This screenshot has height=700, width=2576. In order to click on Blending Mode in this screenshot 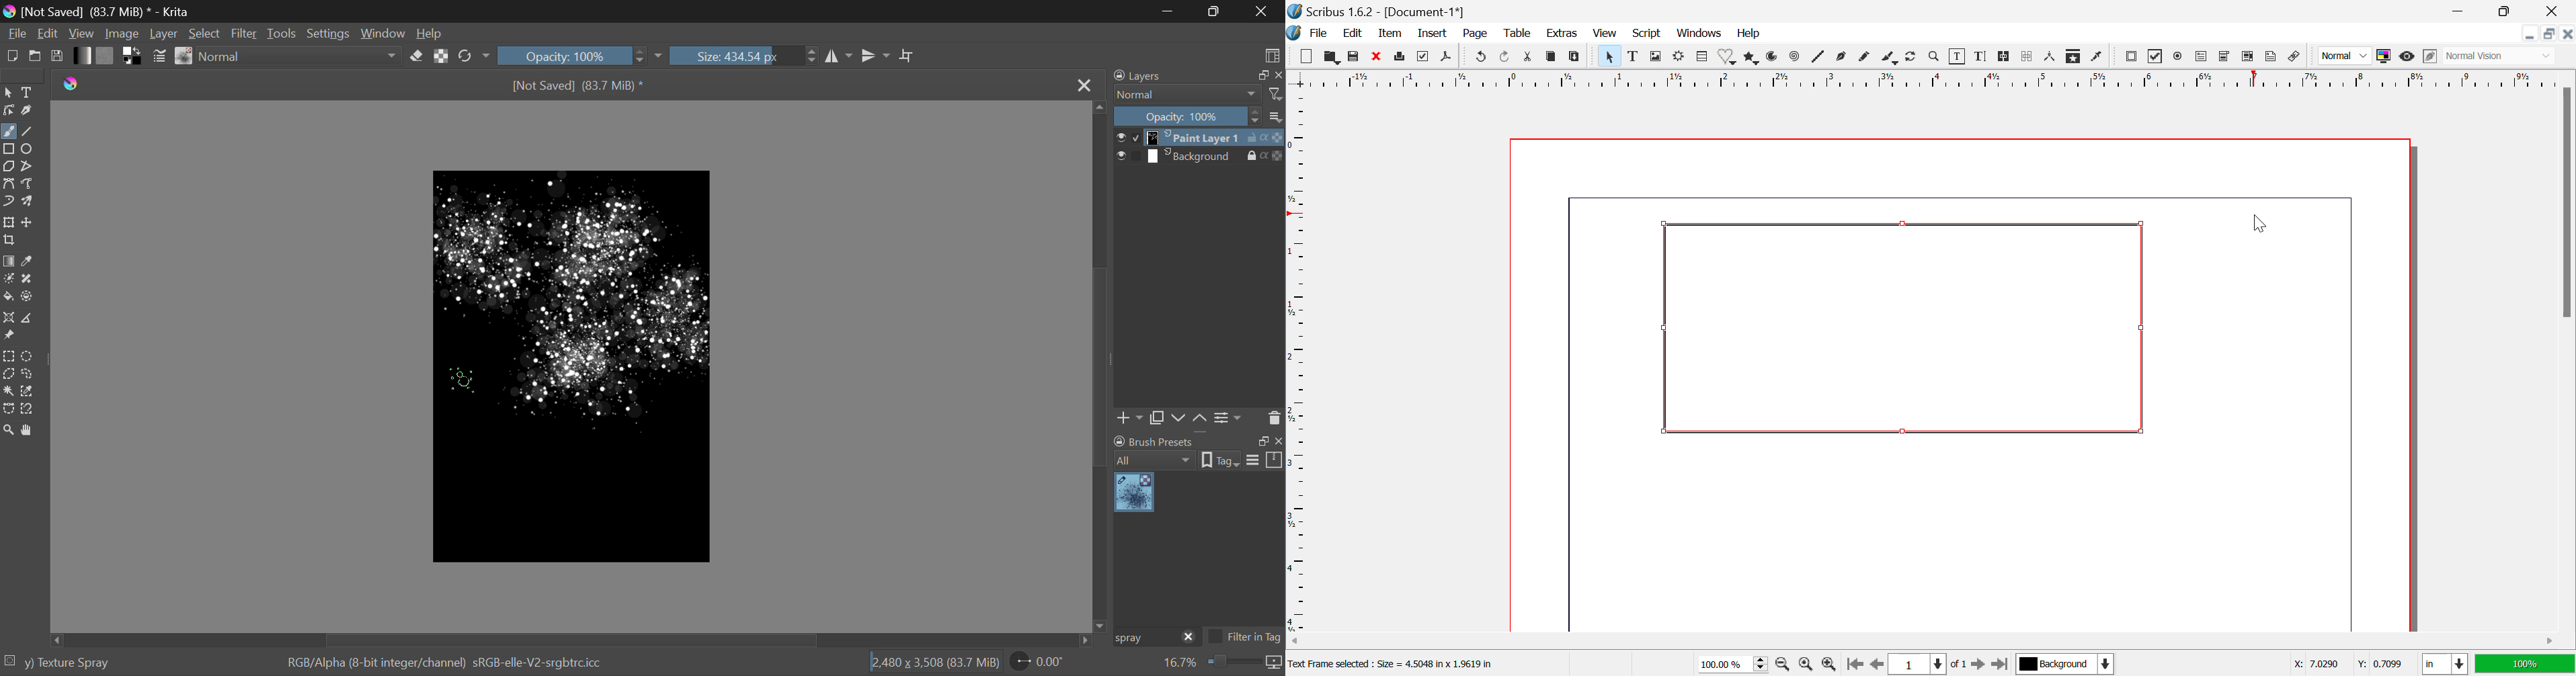, I will do `click(301, 56)`.